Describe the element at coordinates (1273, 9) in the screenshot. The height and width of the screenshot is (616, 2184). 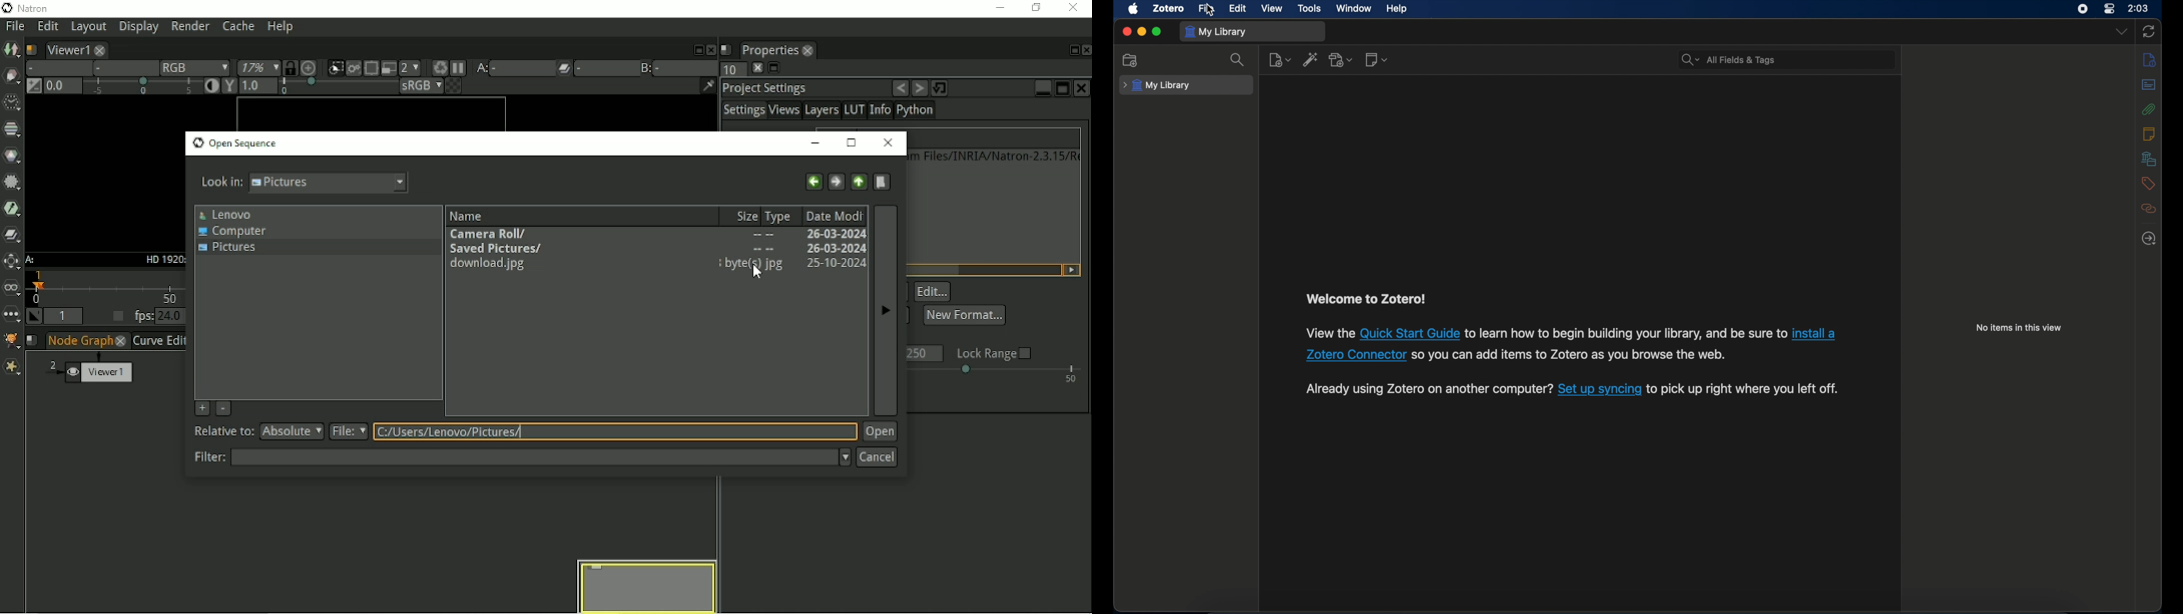
I see `view` at that location.